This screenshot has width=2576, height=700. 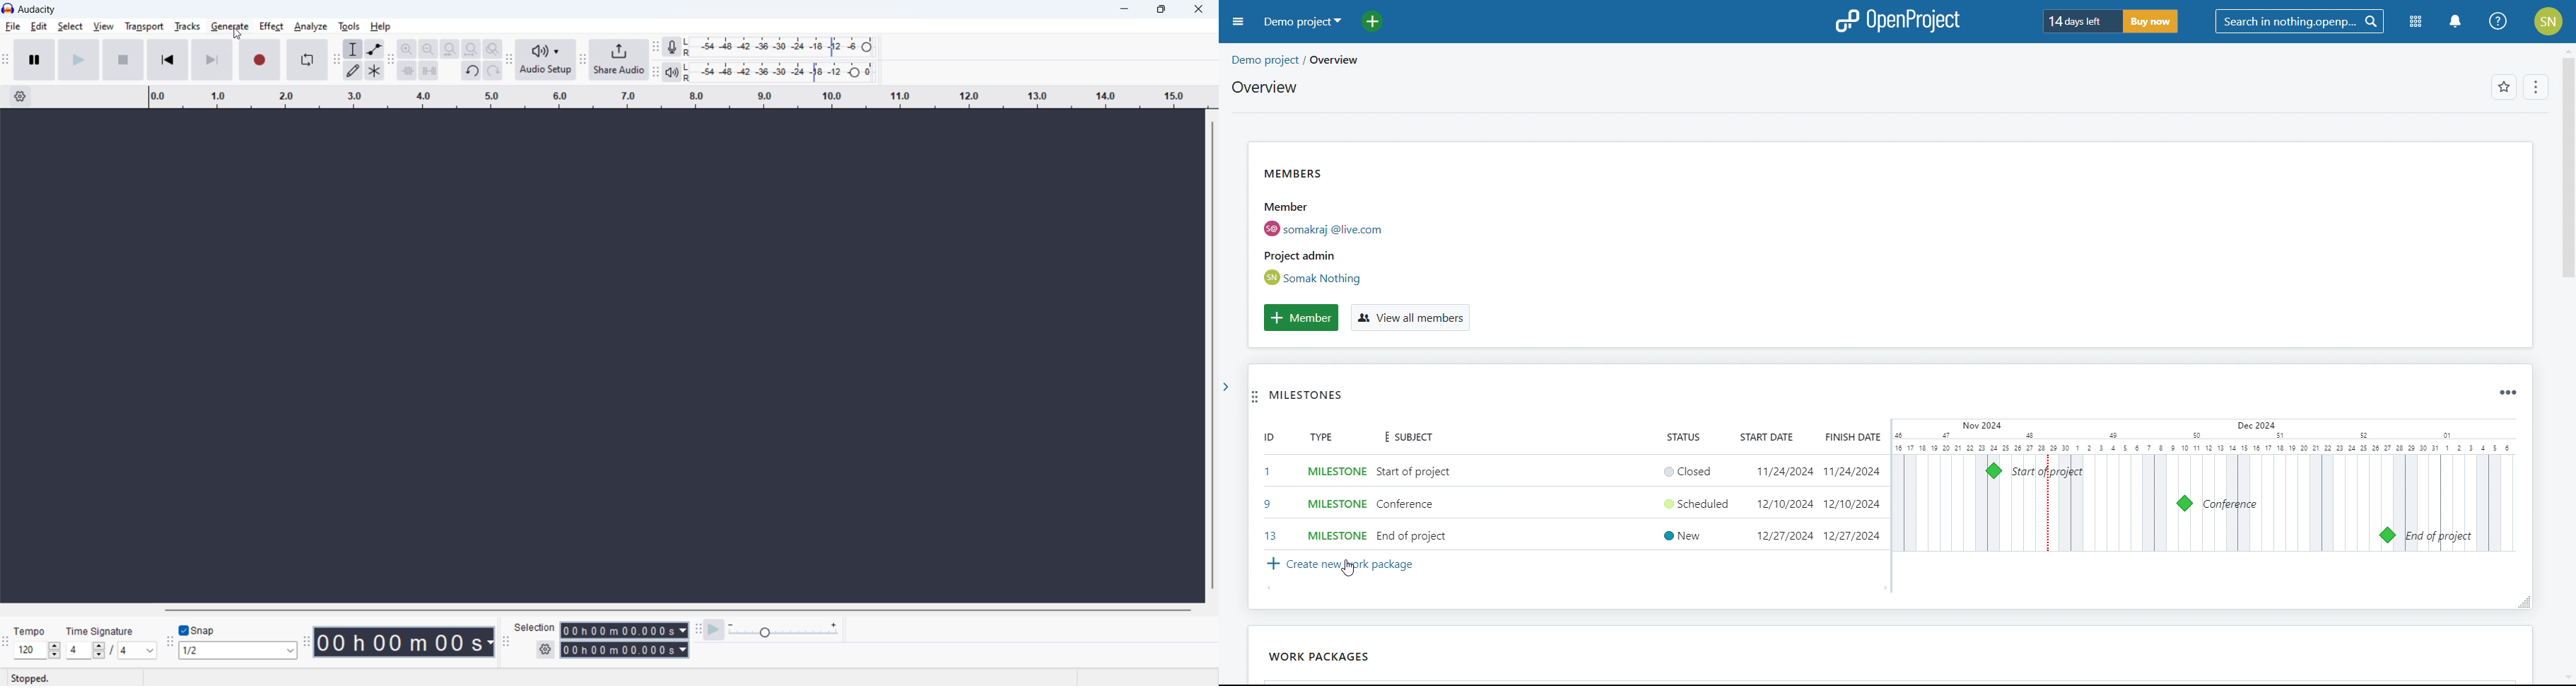 I want to click on scroll up, so click(x=2567, y=50).